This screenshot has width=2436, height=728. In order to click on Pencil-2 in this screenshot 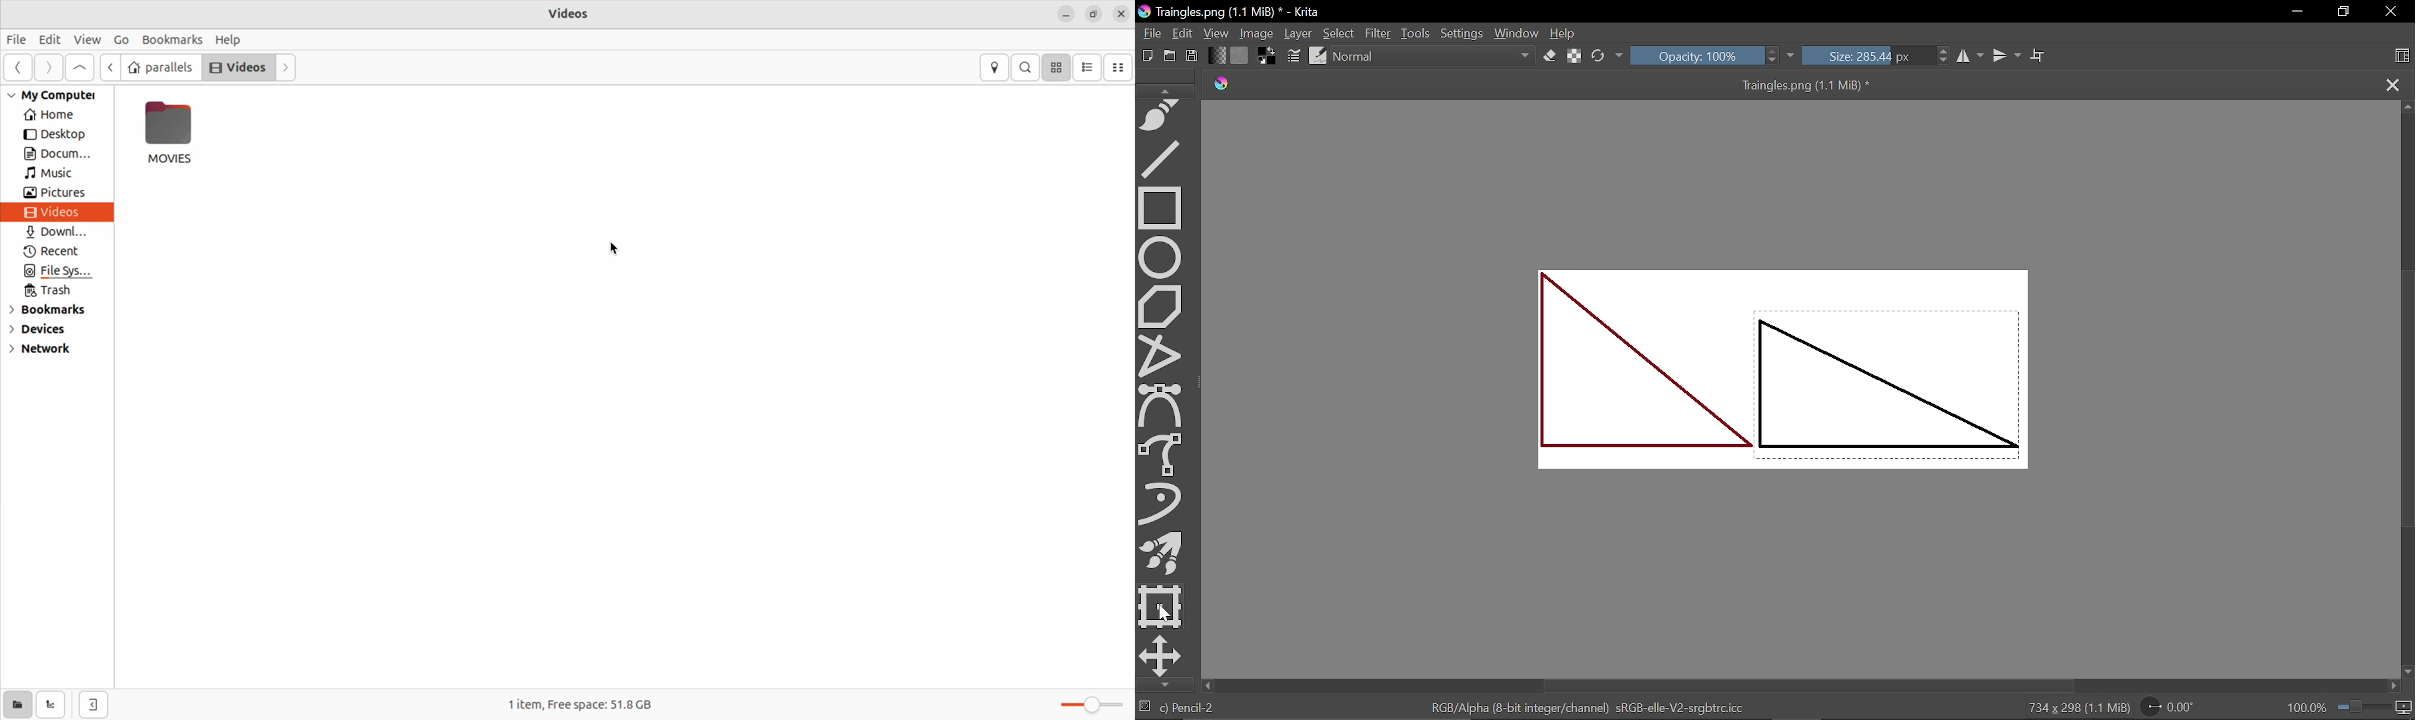, I will do `click(1189, 707)`.